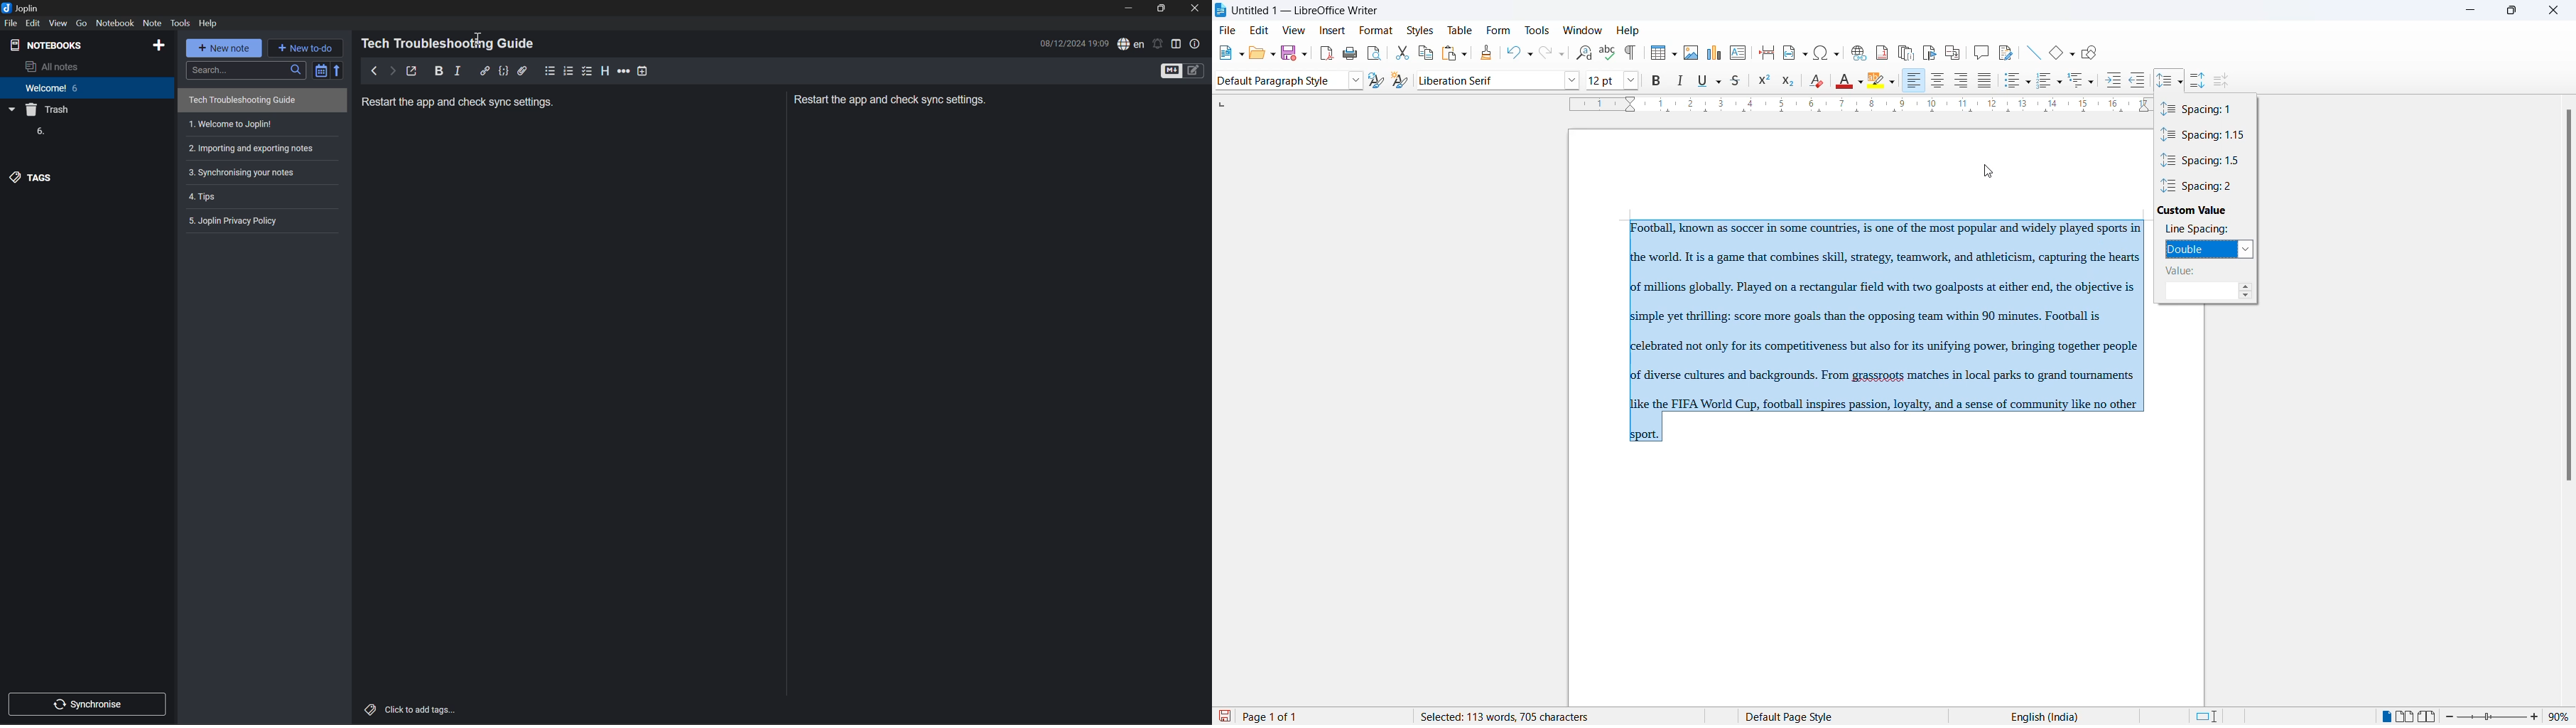  I want to click on File, so click(10, 23).